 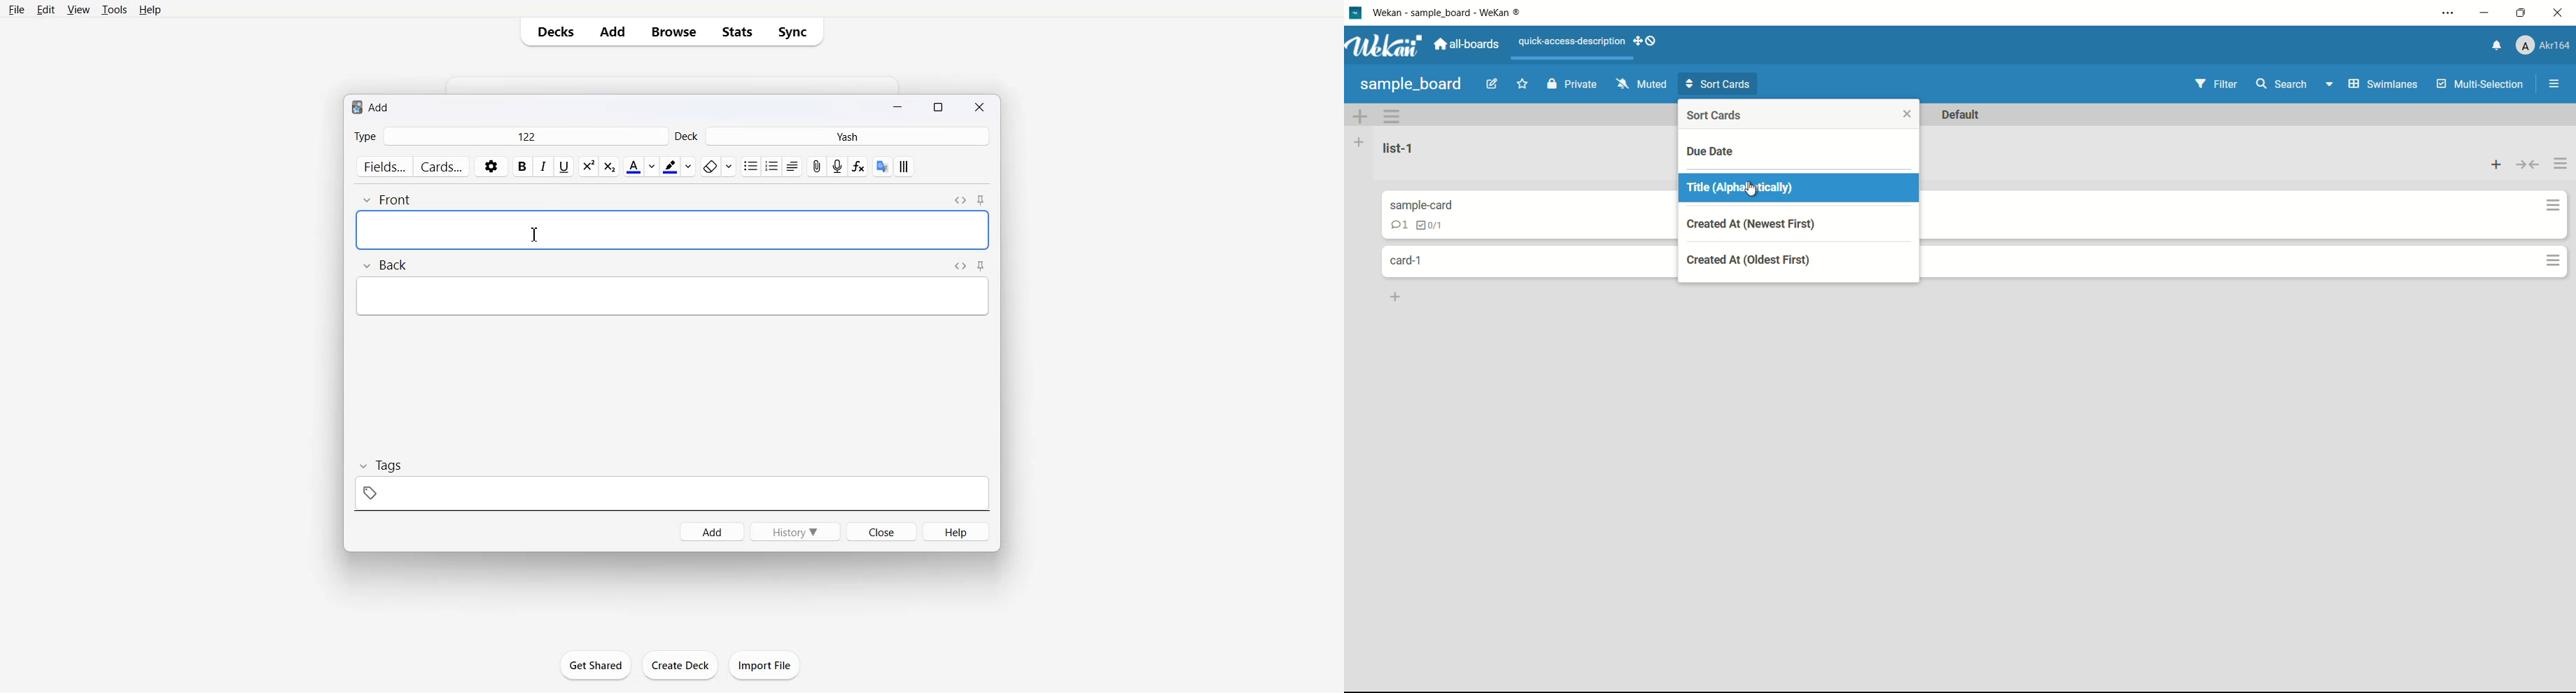 I want to click on Fields, so click(x=383, y=167).